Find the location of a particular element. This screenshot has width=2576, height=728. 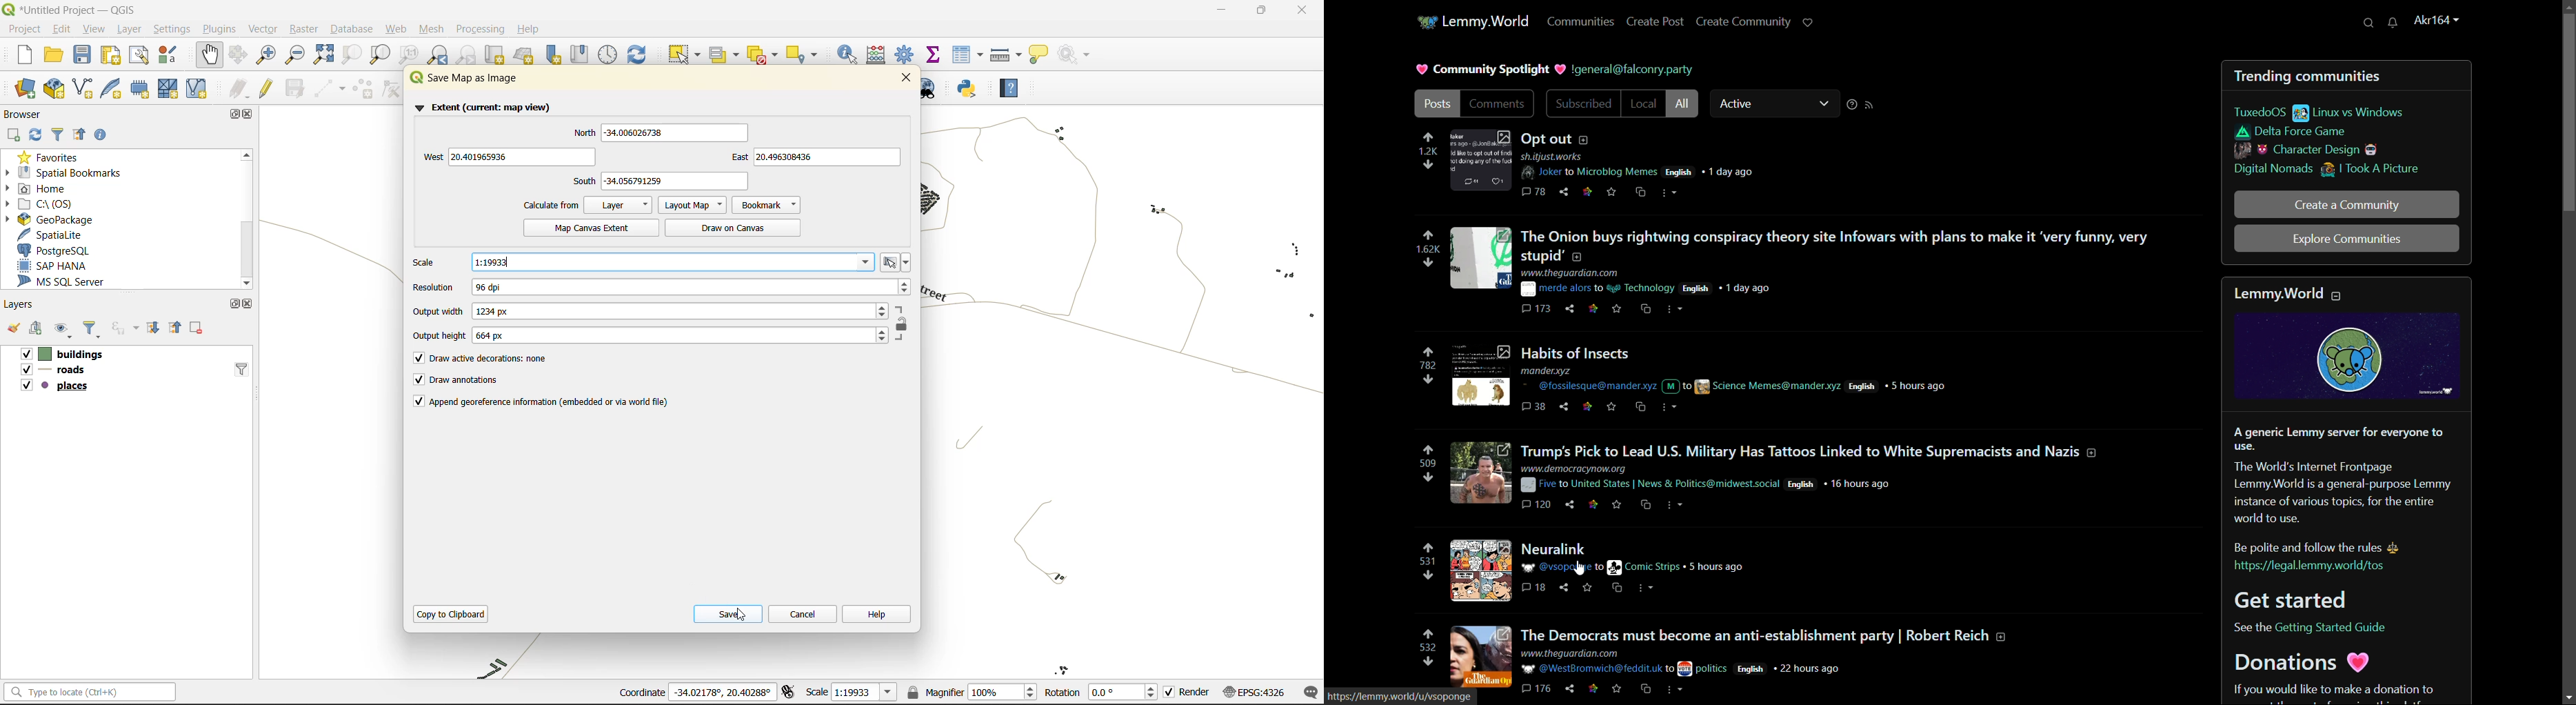

cursor is located at coordinates (1584, 569).